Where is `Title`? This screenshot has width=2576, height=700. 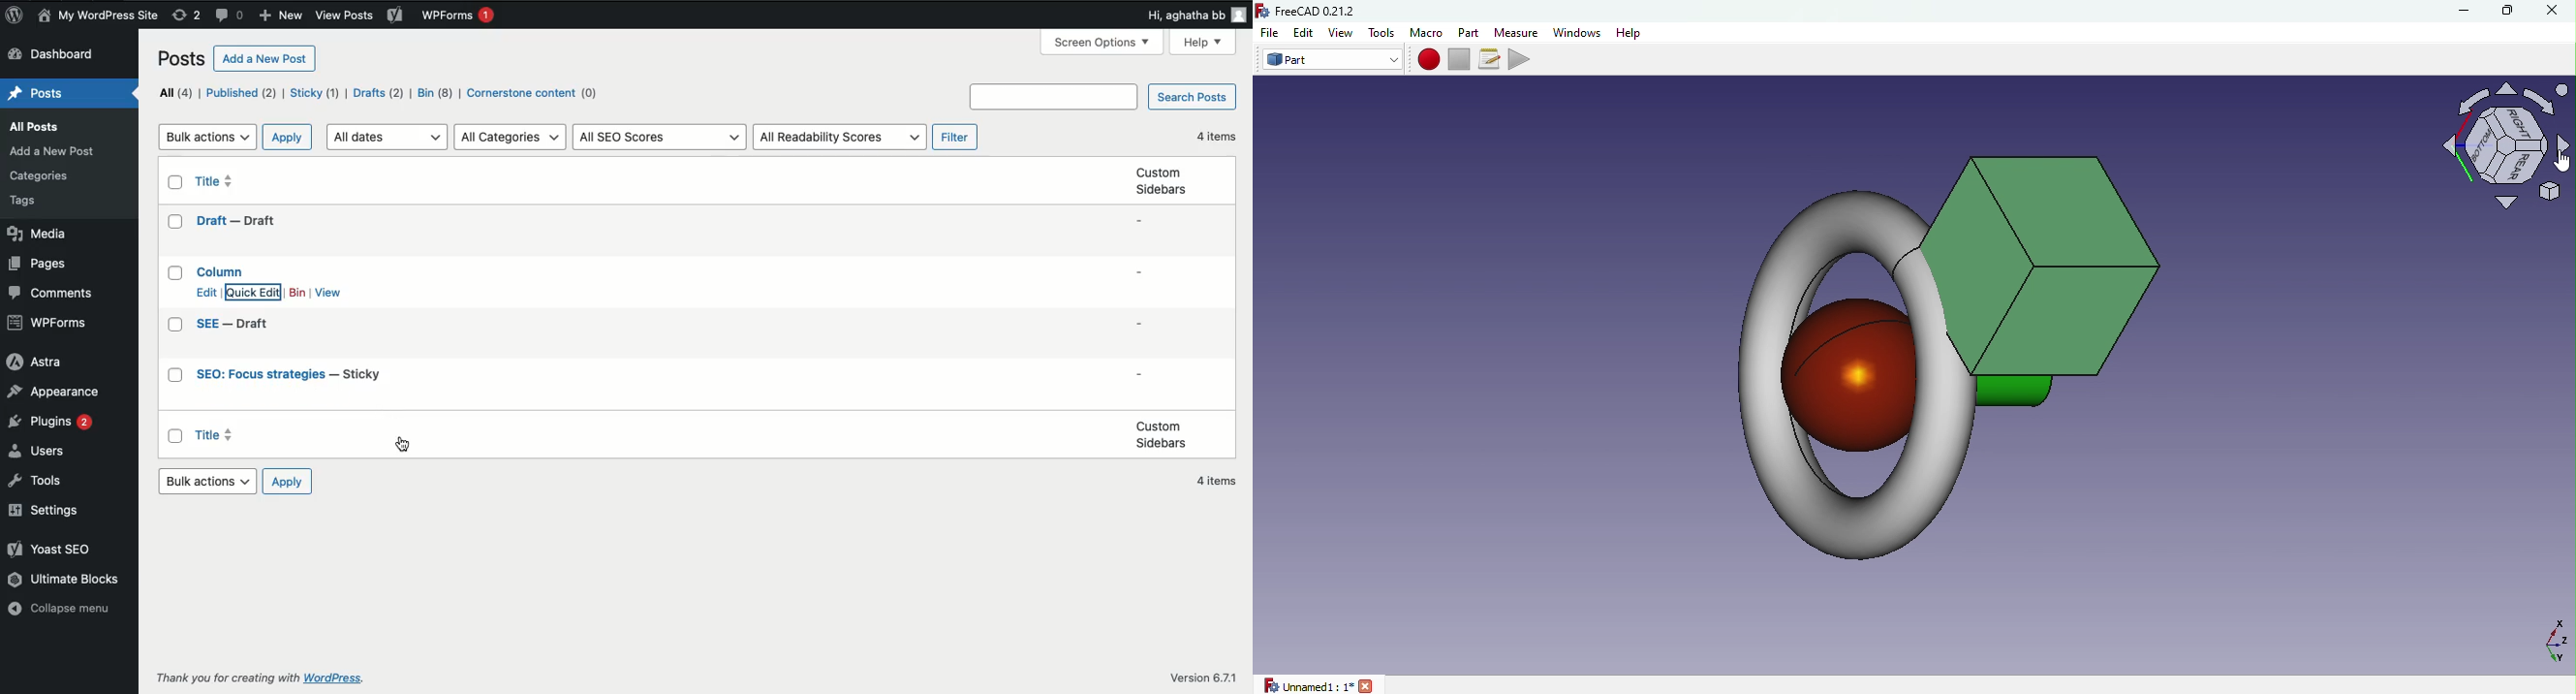 Title is located at coordinates (291, 381).